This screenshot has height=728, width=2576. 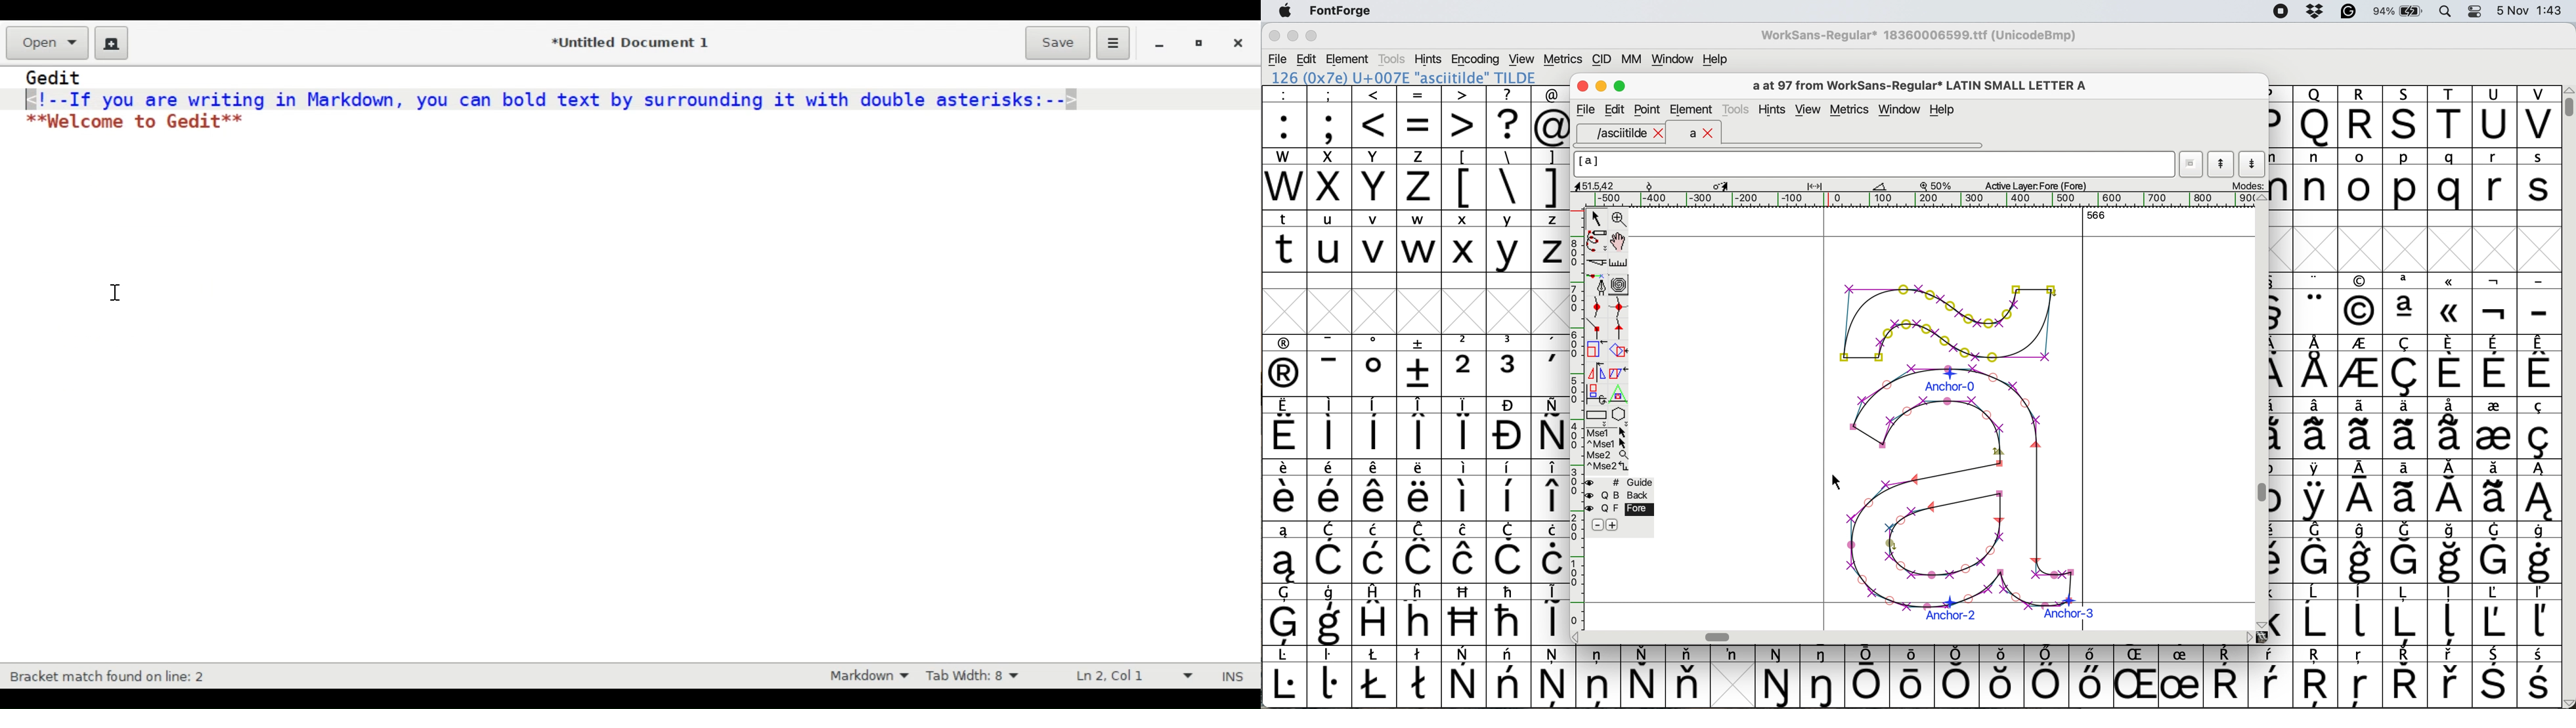 What do you see at coordinates (1691, 109) in the screenshot?
I see `element` at bounding box center [1691, 109].